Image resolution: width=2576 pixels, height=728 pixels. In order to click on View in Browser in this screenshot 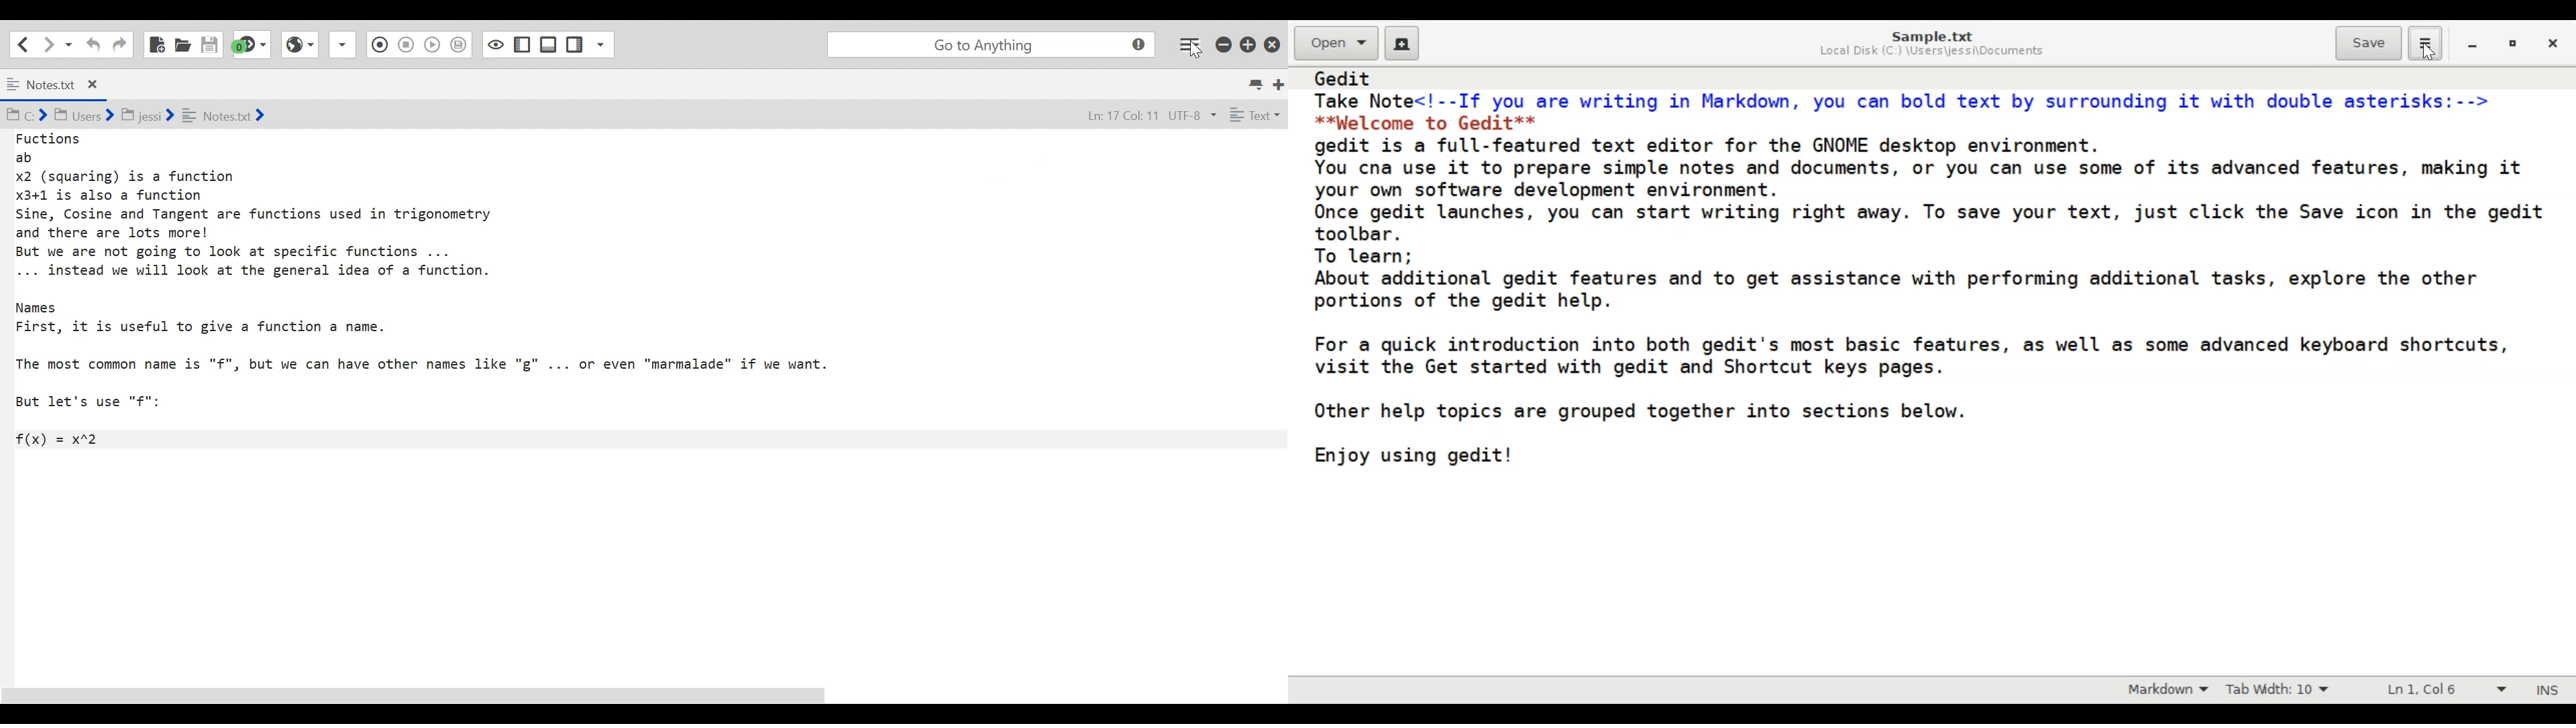, I will do `click(405, 44)`.